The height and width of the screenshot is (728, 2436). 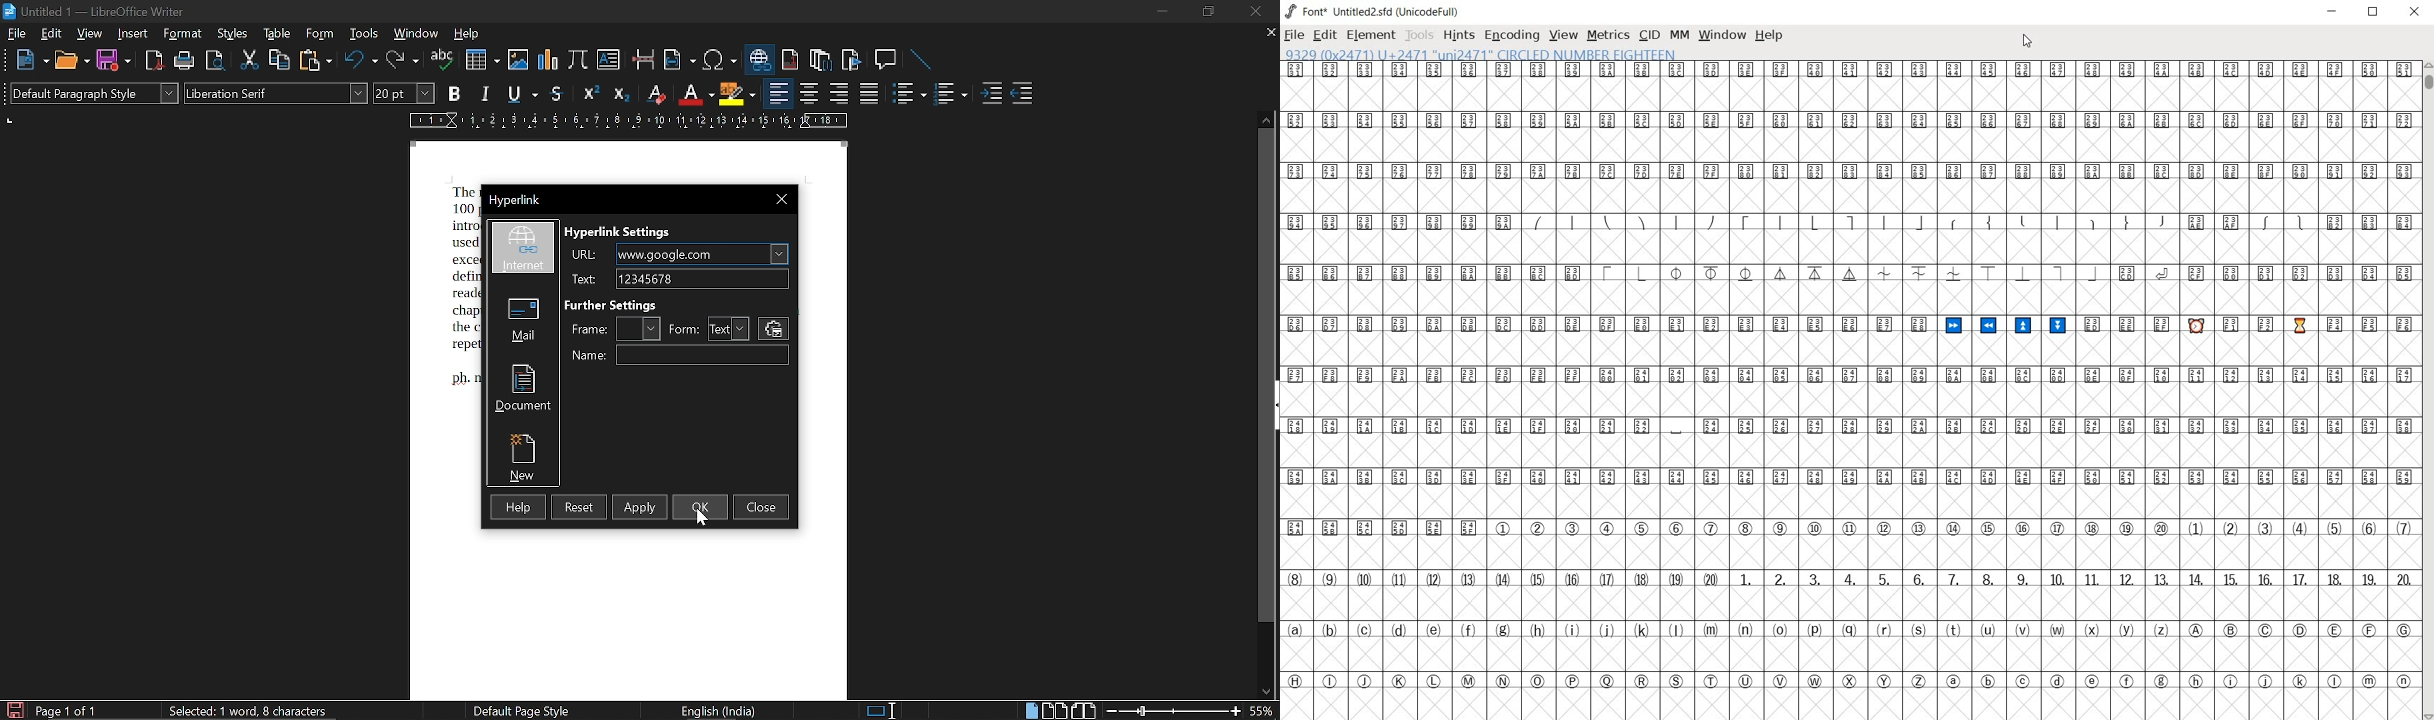 What do you see at coordinates (1270, 33) in the screenshot?
I see `close current tab` at bounding box center [1270, 33].